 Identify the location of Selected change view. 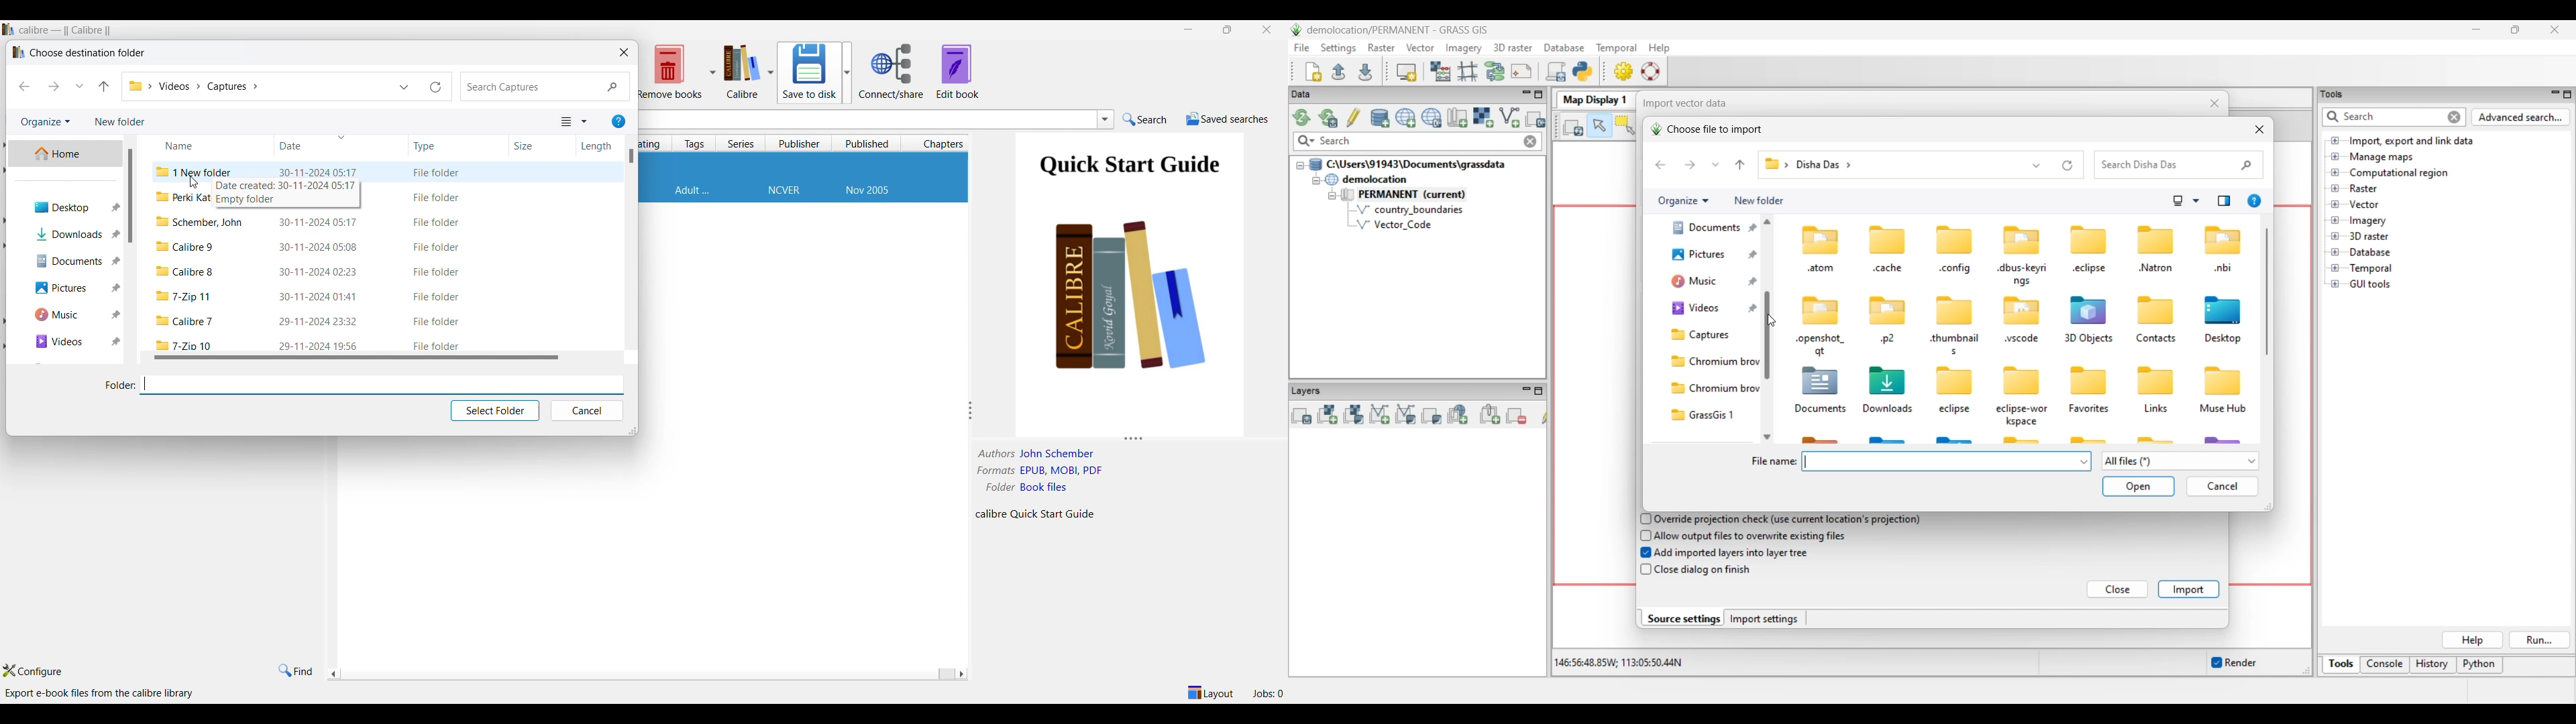
(2178, 201).